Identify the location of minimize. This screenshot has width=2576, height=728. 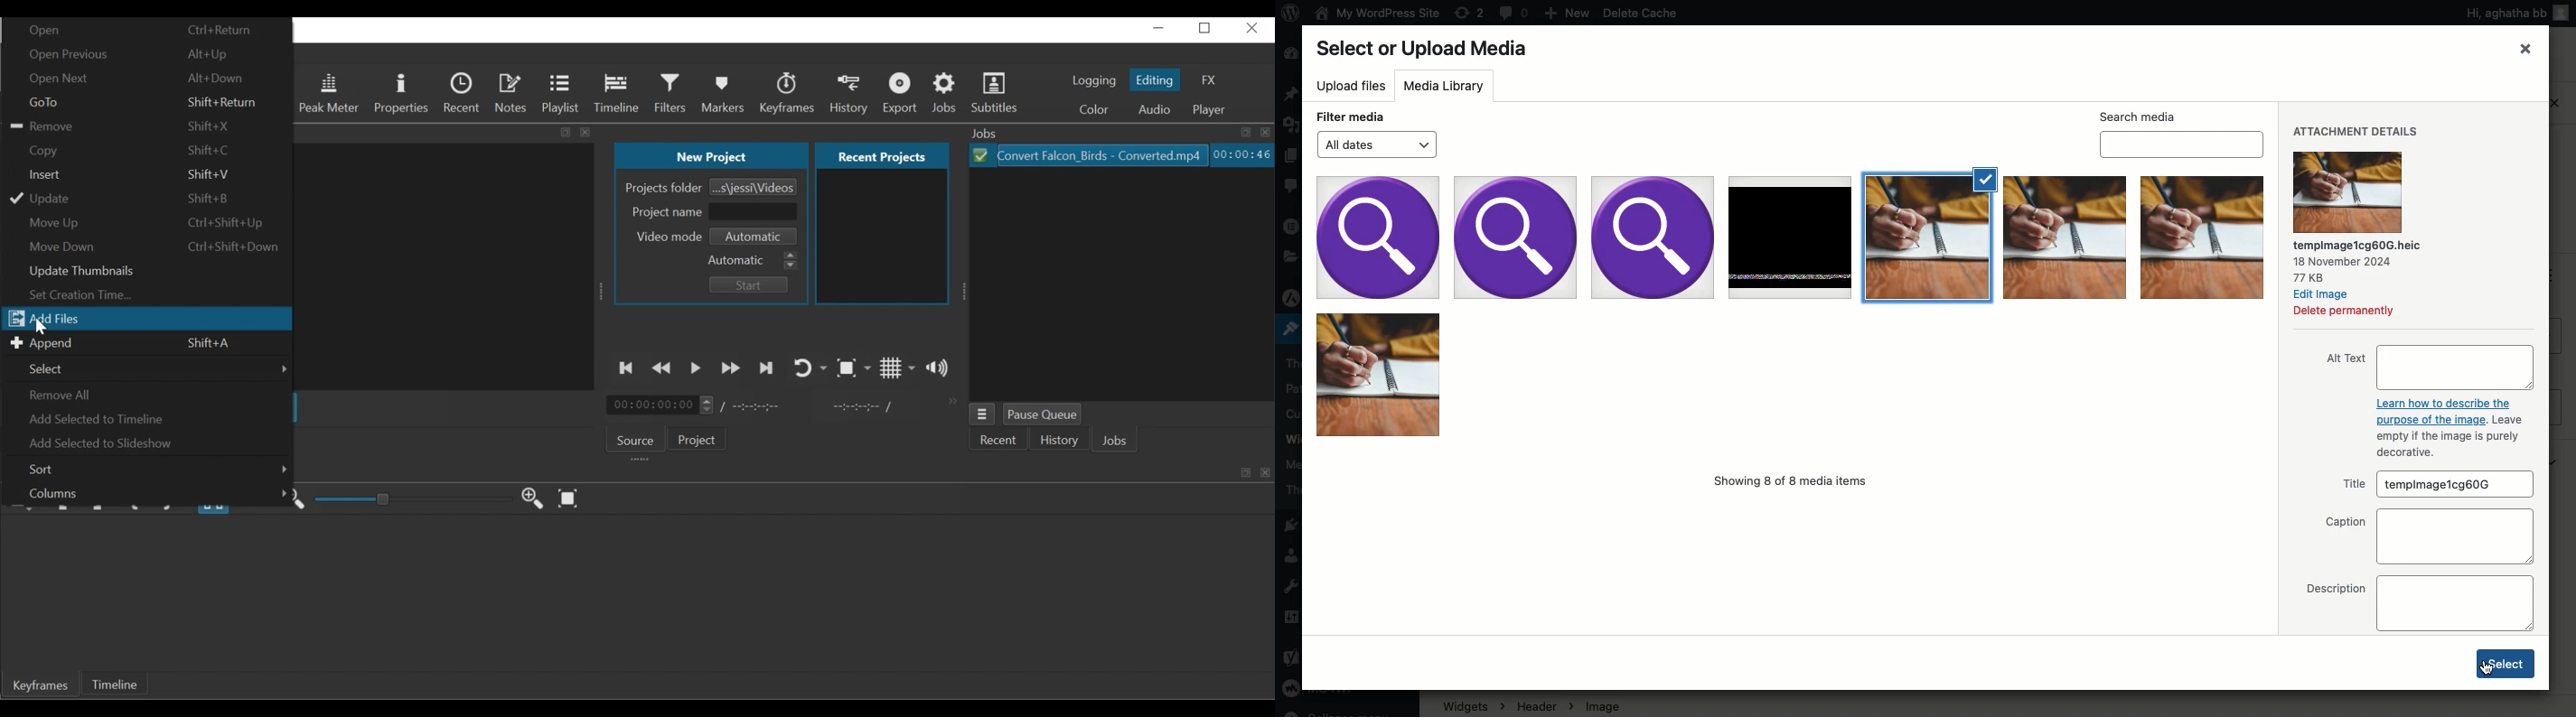
(1158, 28).